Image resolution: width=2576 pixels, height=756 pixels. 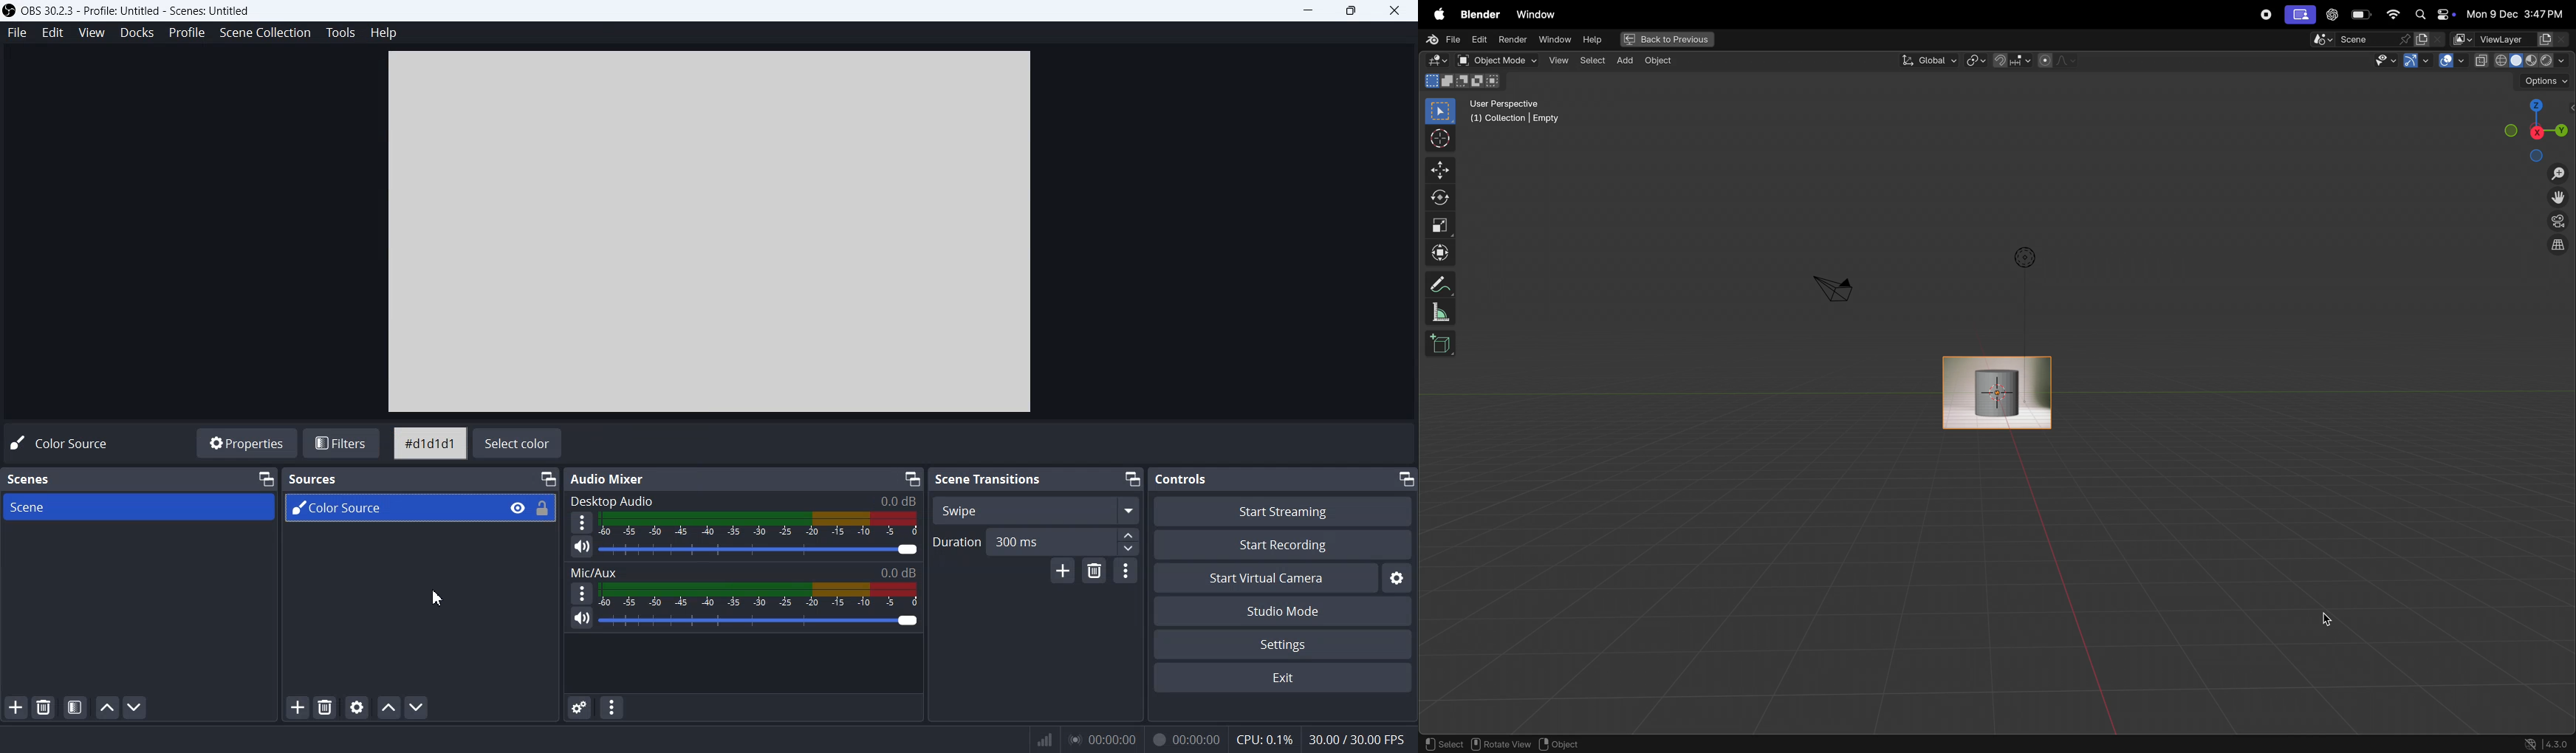 I want to click on ) OBS 30.2.3 - Profile: Untitled - Scenes: Untitled, so click(x=133, y=10).